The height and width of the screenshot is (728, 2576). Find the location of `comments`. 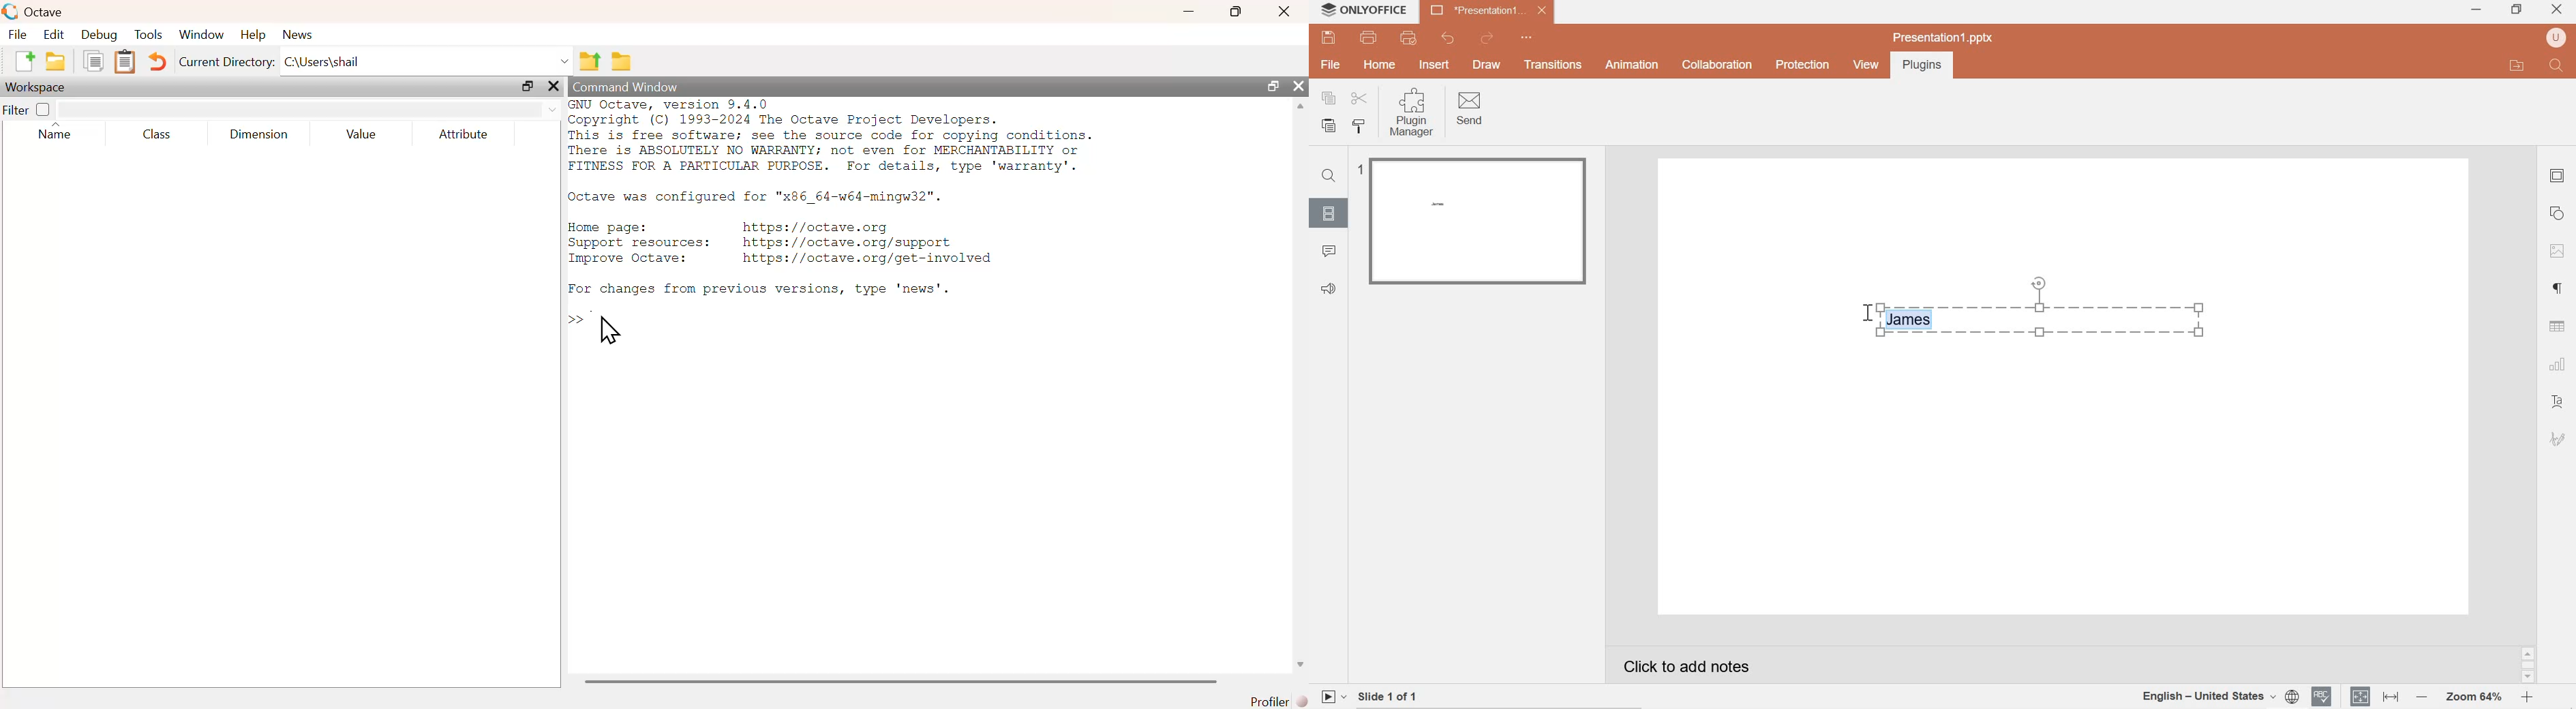

comments is located at coordinates (1331, 252).